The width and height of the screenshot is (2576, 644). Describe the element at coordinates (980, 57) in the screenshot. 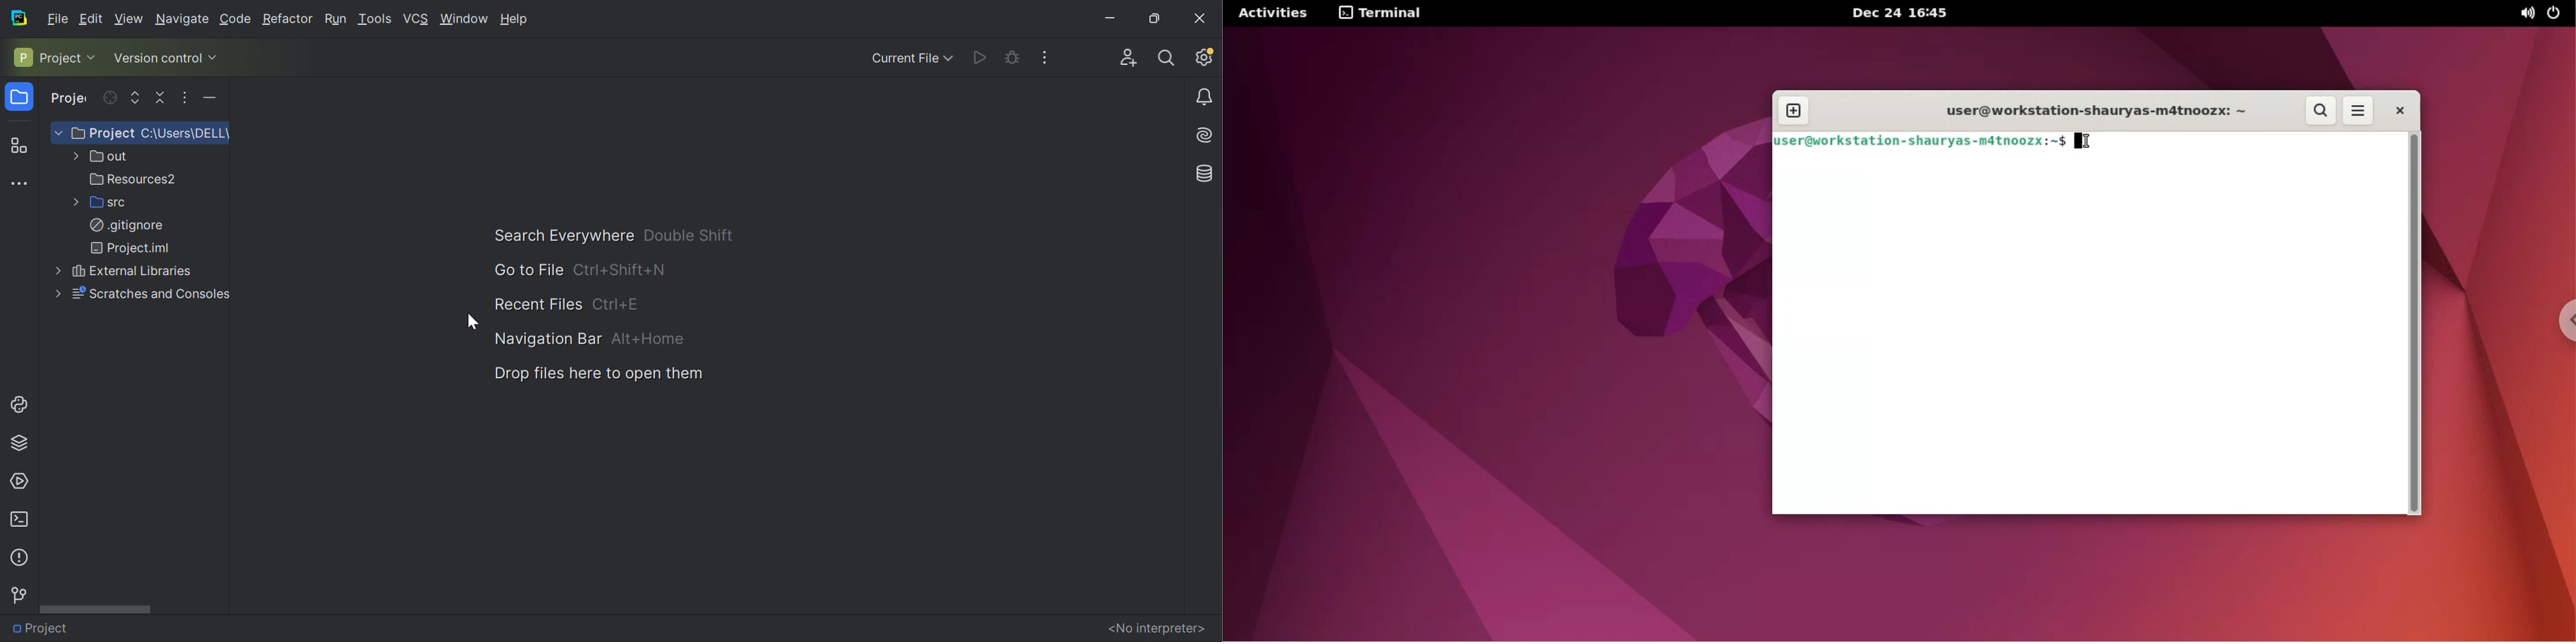

I see `Run PythonProgram.py` at that location.